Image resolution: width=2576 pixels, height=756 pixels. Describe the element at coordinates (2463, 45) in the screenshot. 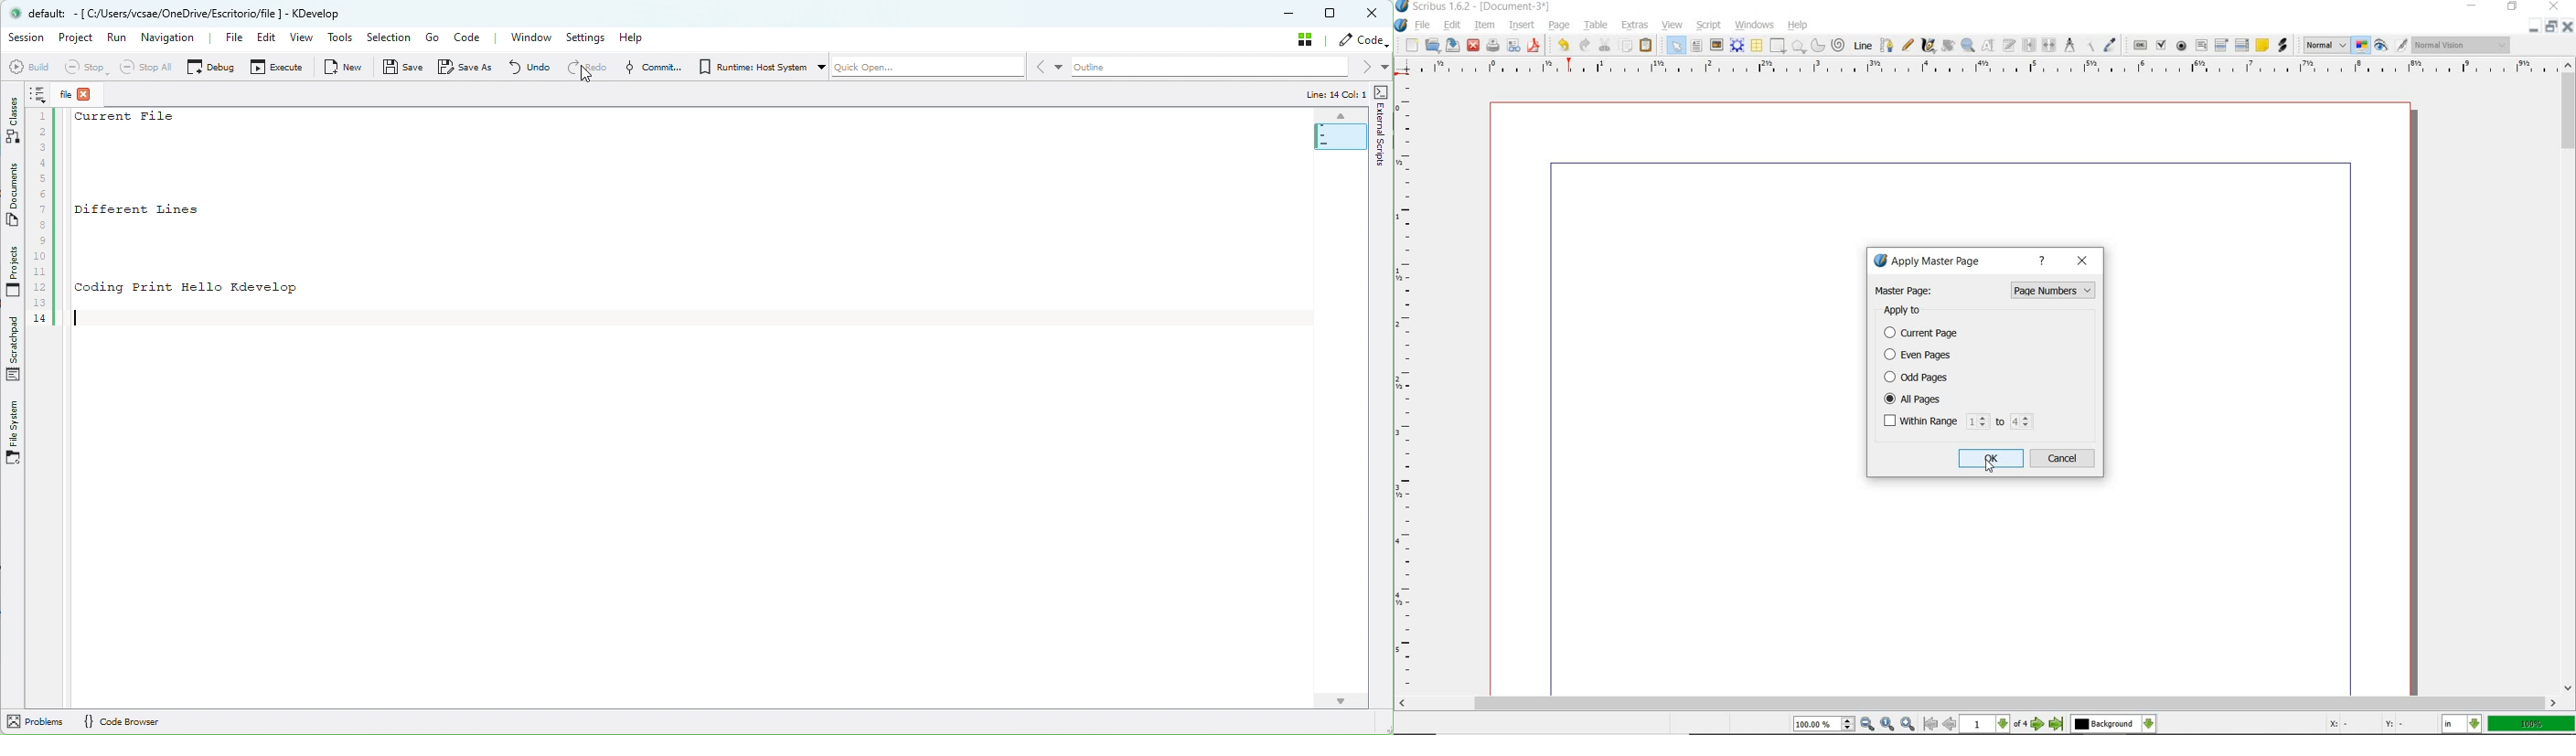

I see `visual appearance of the display: Normal Vision` at that location.